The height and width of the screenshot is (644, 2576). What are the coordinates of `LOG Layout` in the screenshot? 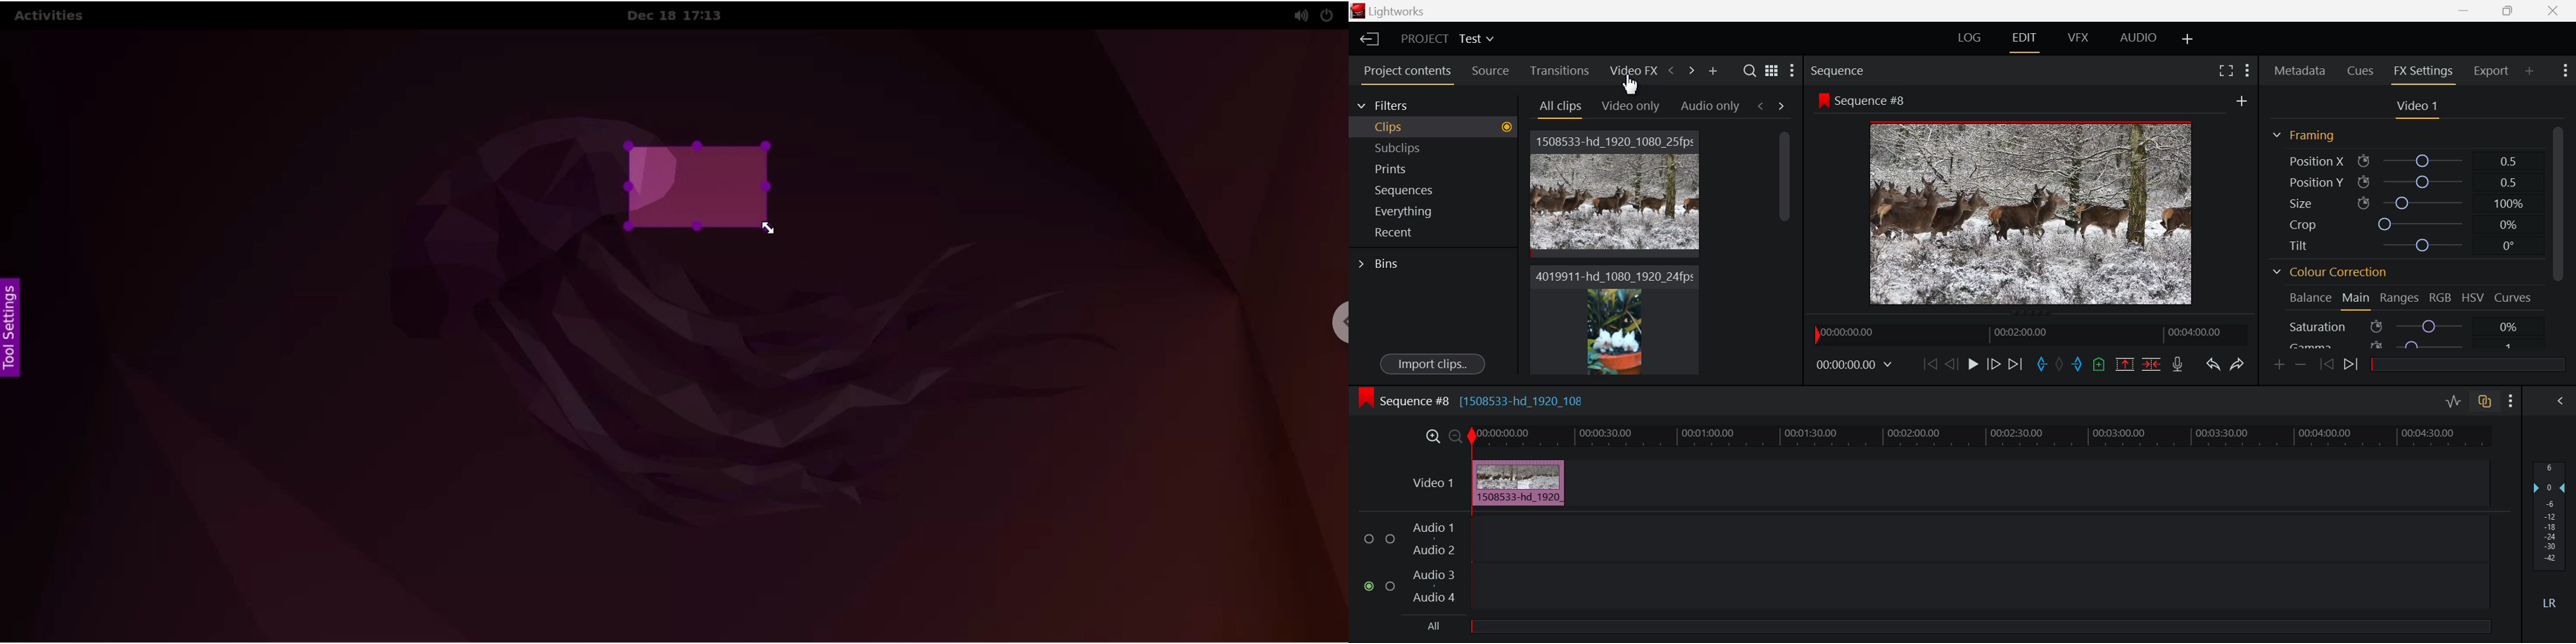 It's located at (1970, 41).